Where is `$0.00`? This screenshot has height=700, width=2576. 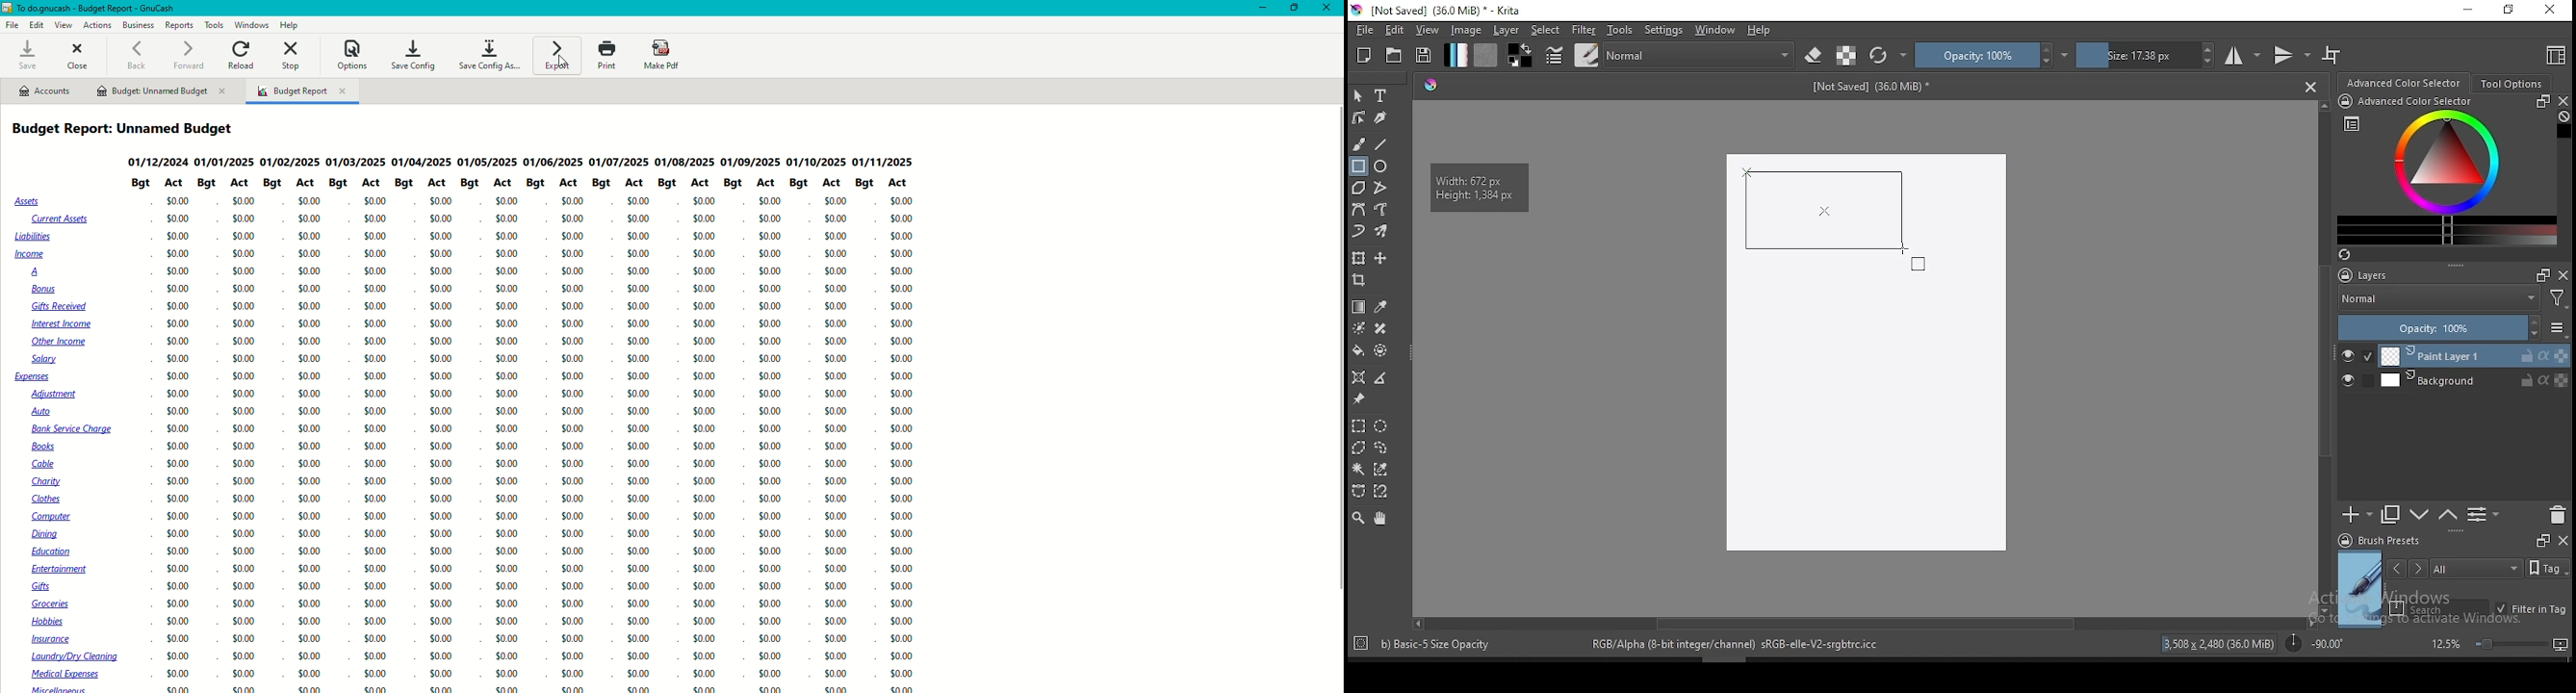
$0.00 is located at coordinates (573, 357).